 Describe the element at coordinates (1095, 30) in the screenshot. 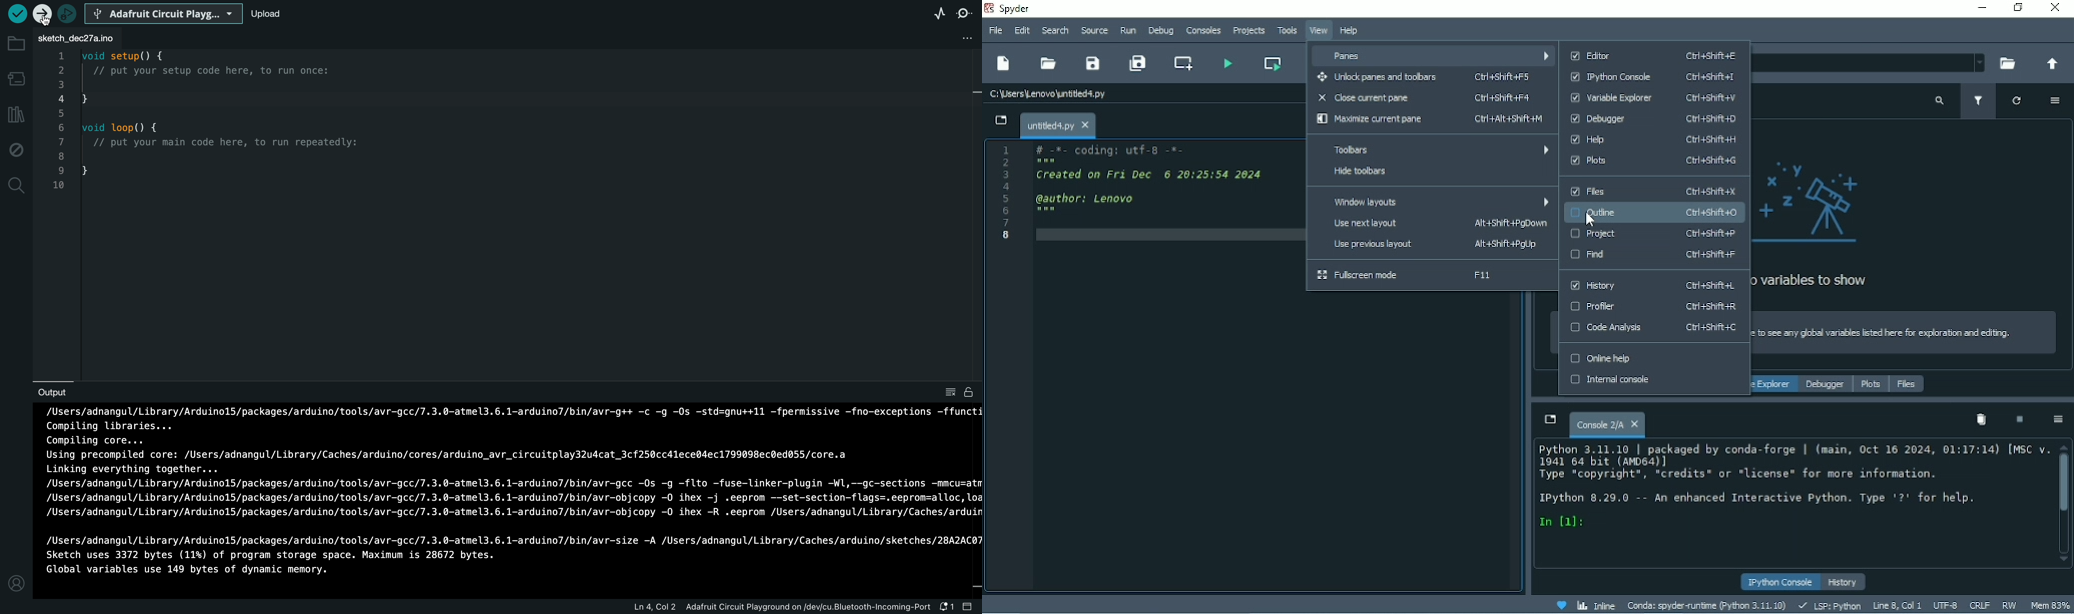

I see `Source` at that location.